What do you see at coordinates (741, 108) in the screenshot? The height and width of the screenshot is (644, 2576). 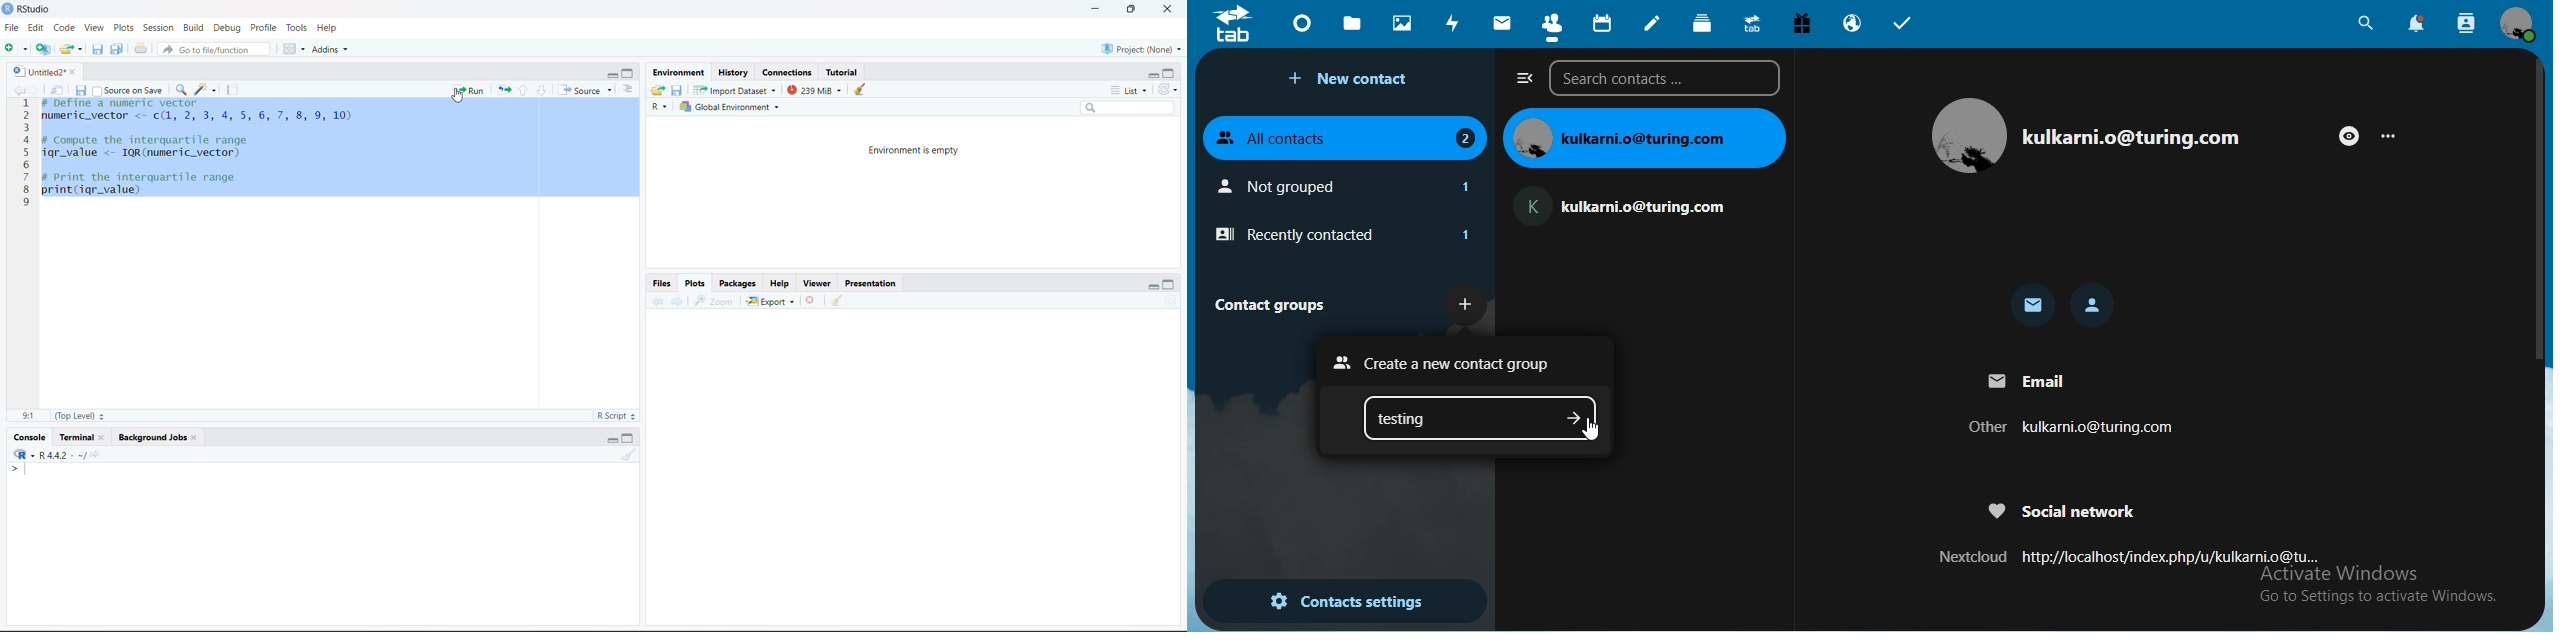 I see `Global Environment` at bounding box center [741, 108].